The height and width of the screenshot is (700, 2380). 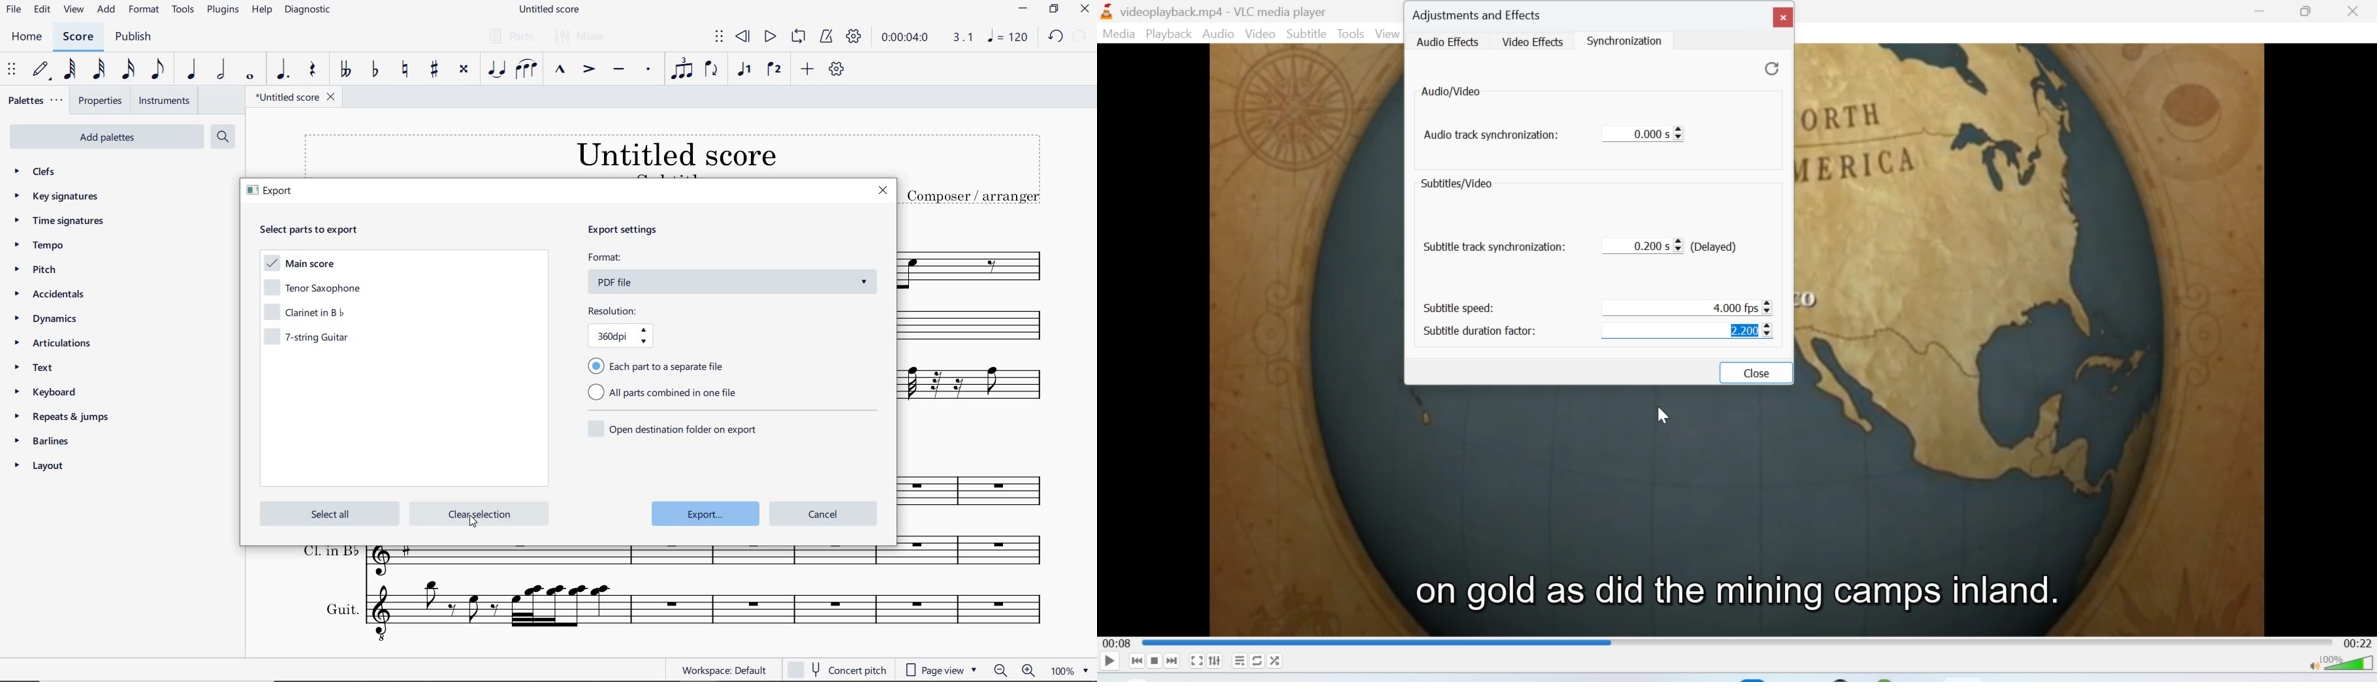 What do you see at coordinates (828, 37) in the screenshot?
I see `METRONOME` at bounding box center [828, 37].